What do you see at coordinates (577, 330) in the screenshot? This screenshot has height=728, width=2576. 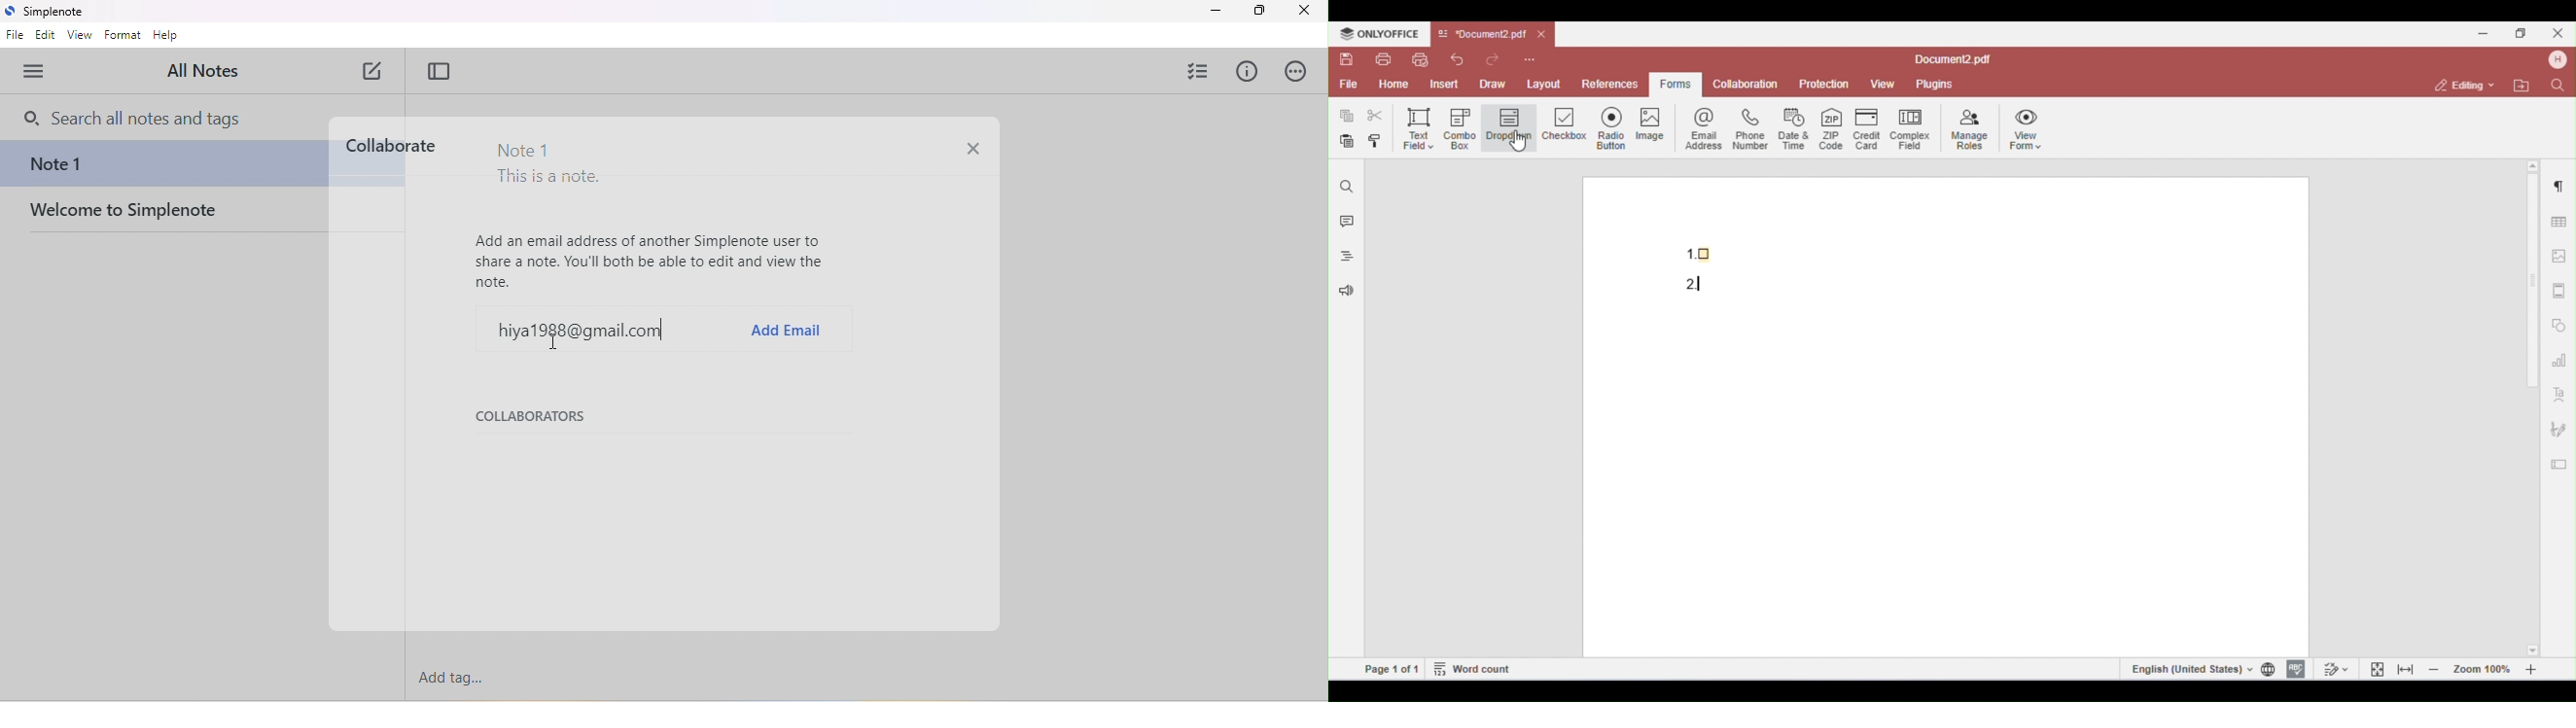 I see `hiya1988@gmail.com` at bounding box center [577, 330].